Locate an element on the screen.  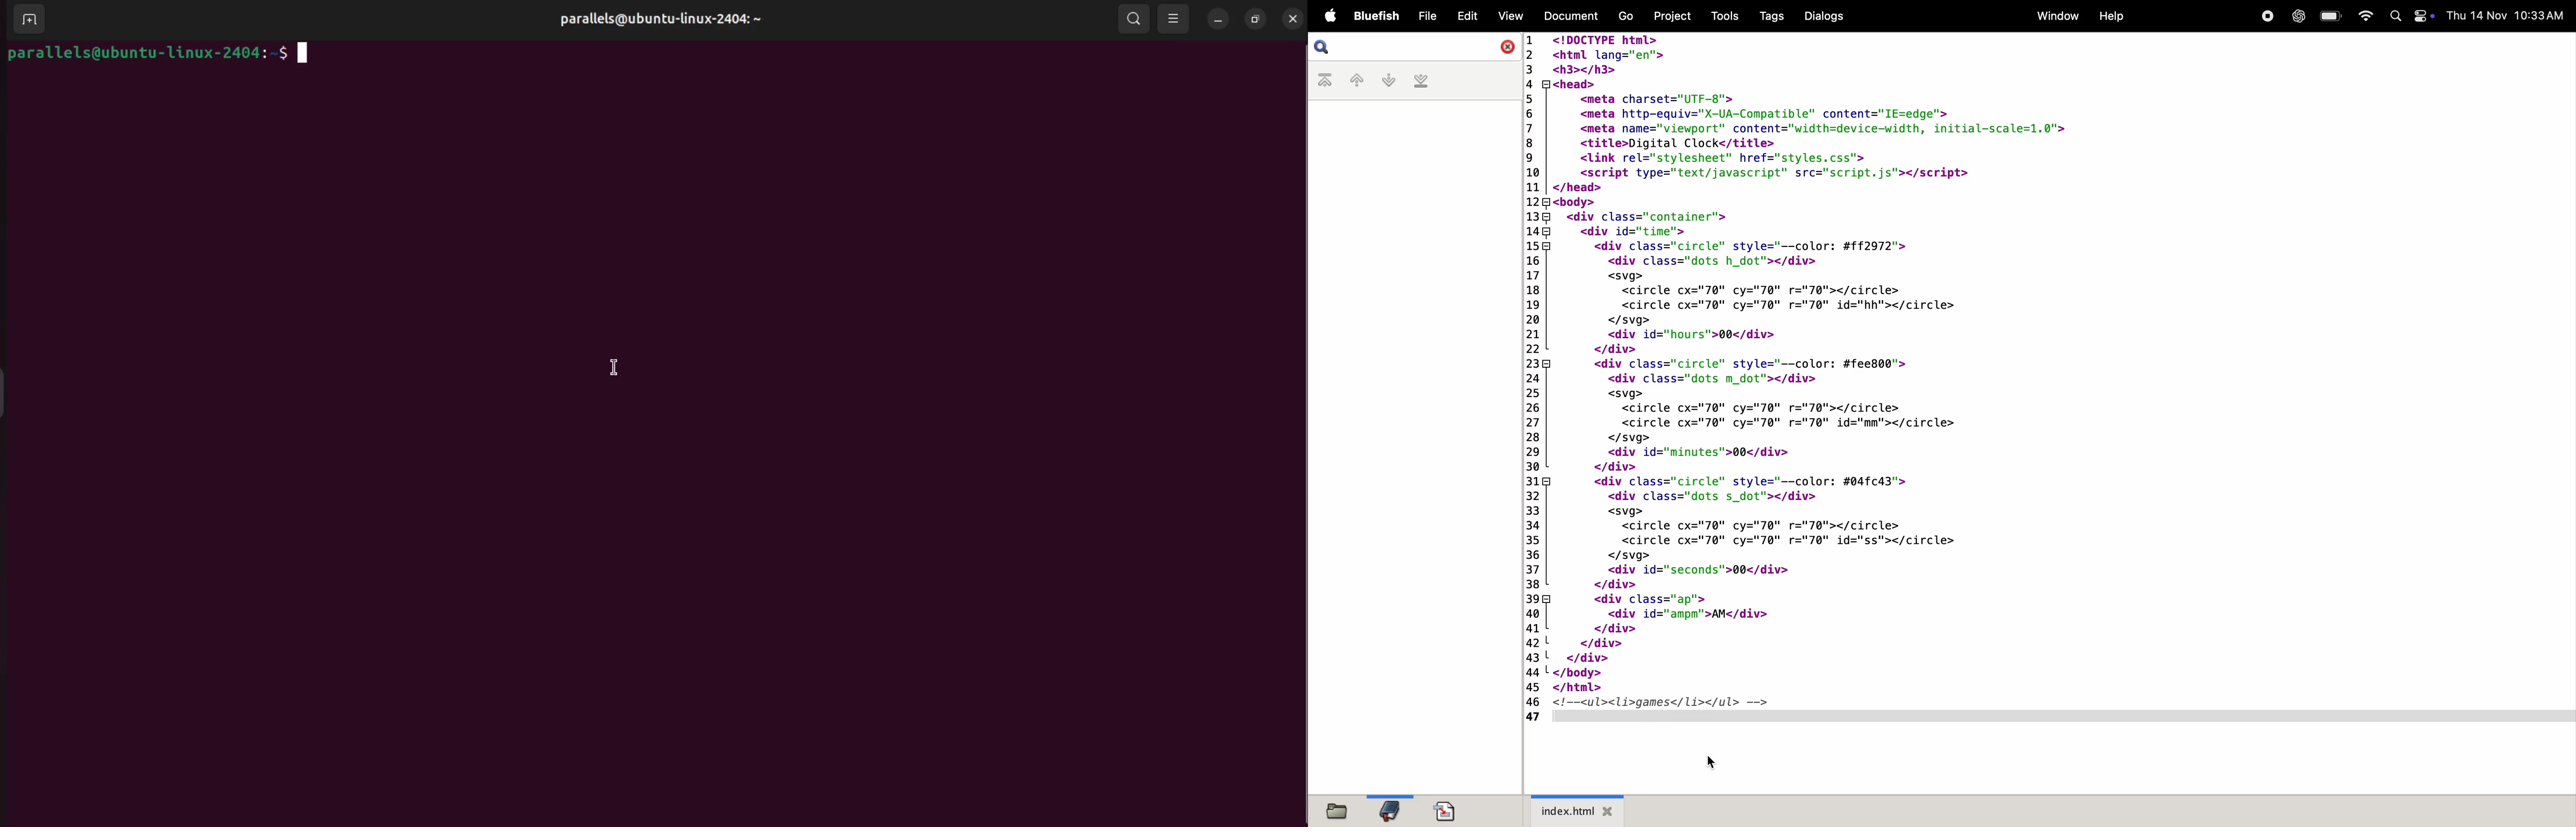
files is located at coordinates (1339, 811).